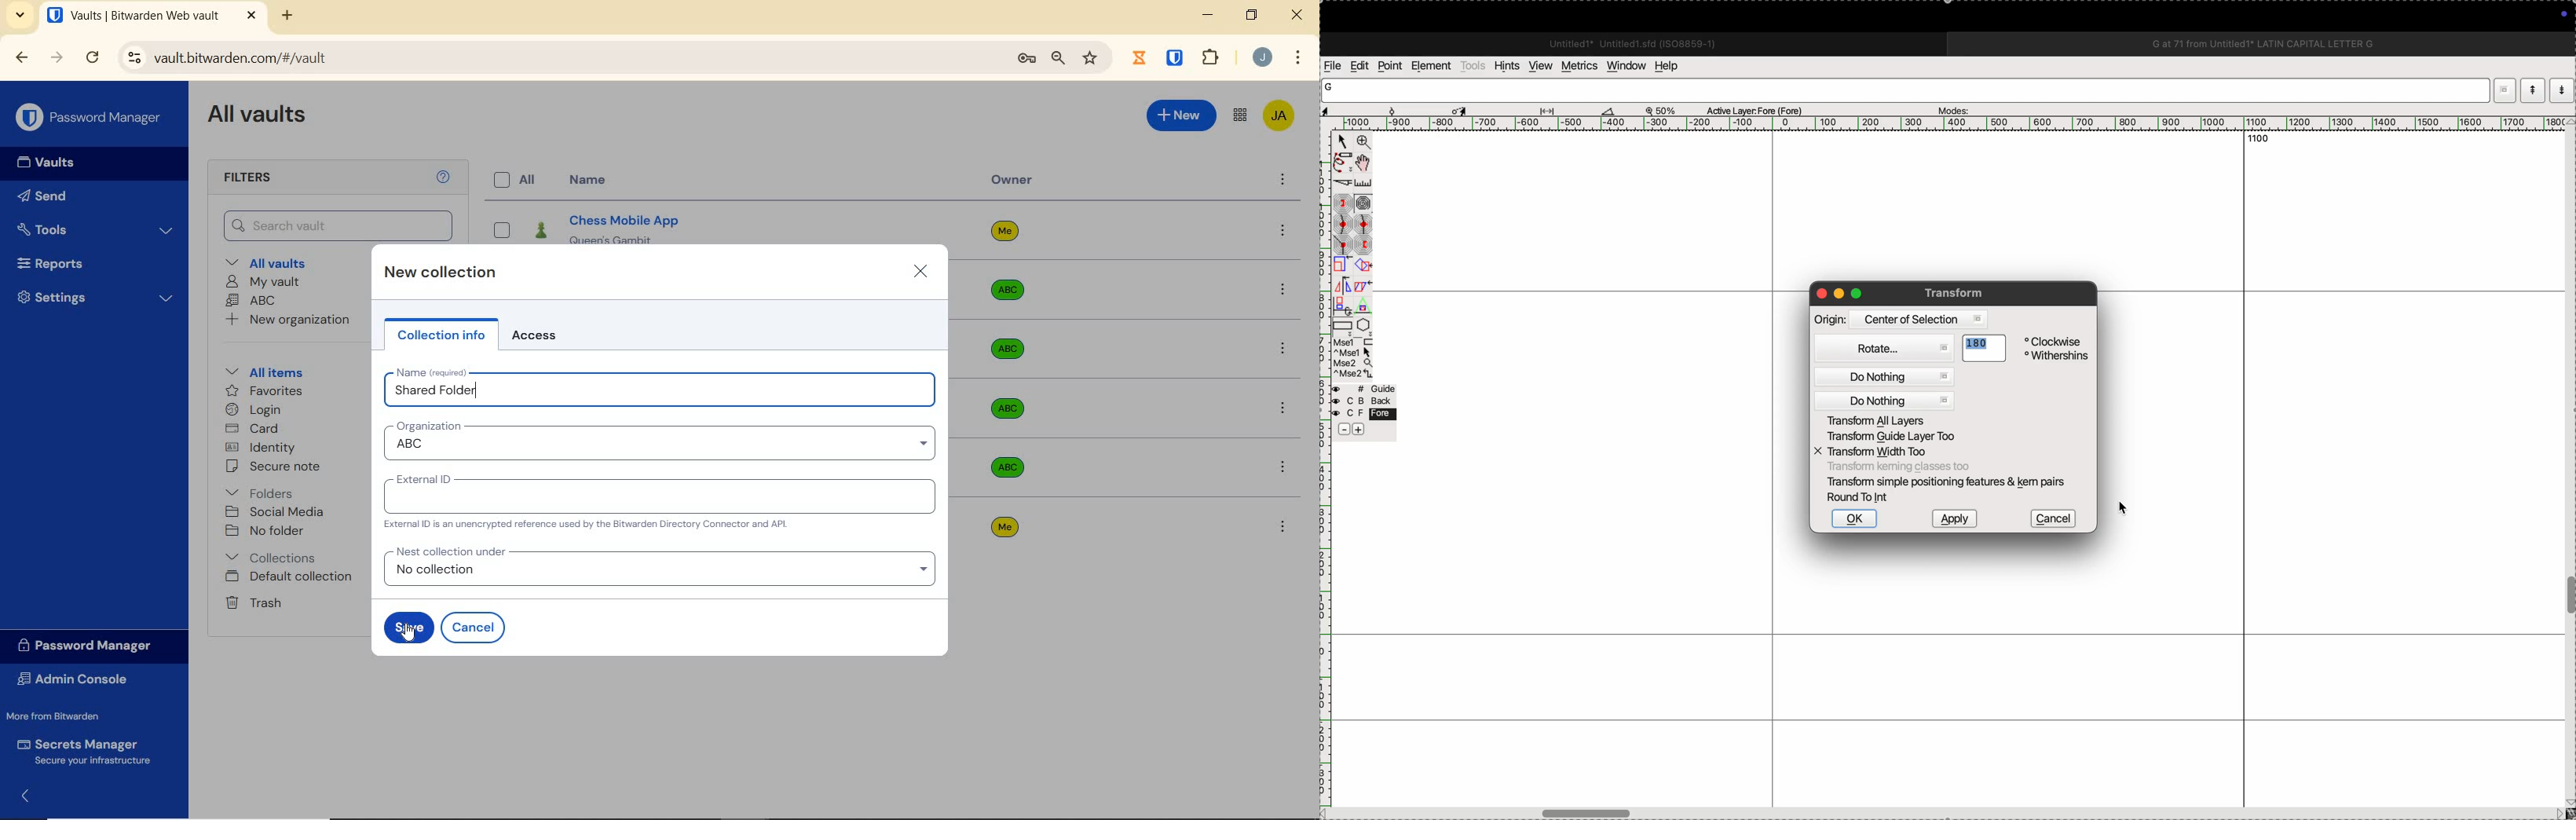 Image resolution: width=2576 pixels, height=840 pixels. I want to click on Transform all layers, so click(1887, 421).